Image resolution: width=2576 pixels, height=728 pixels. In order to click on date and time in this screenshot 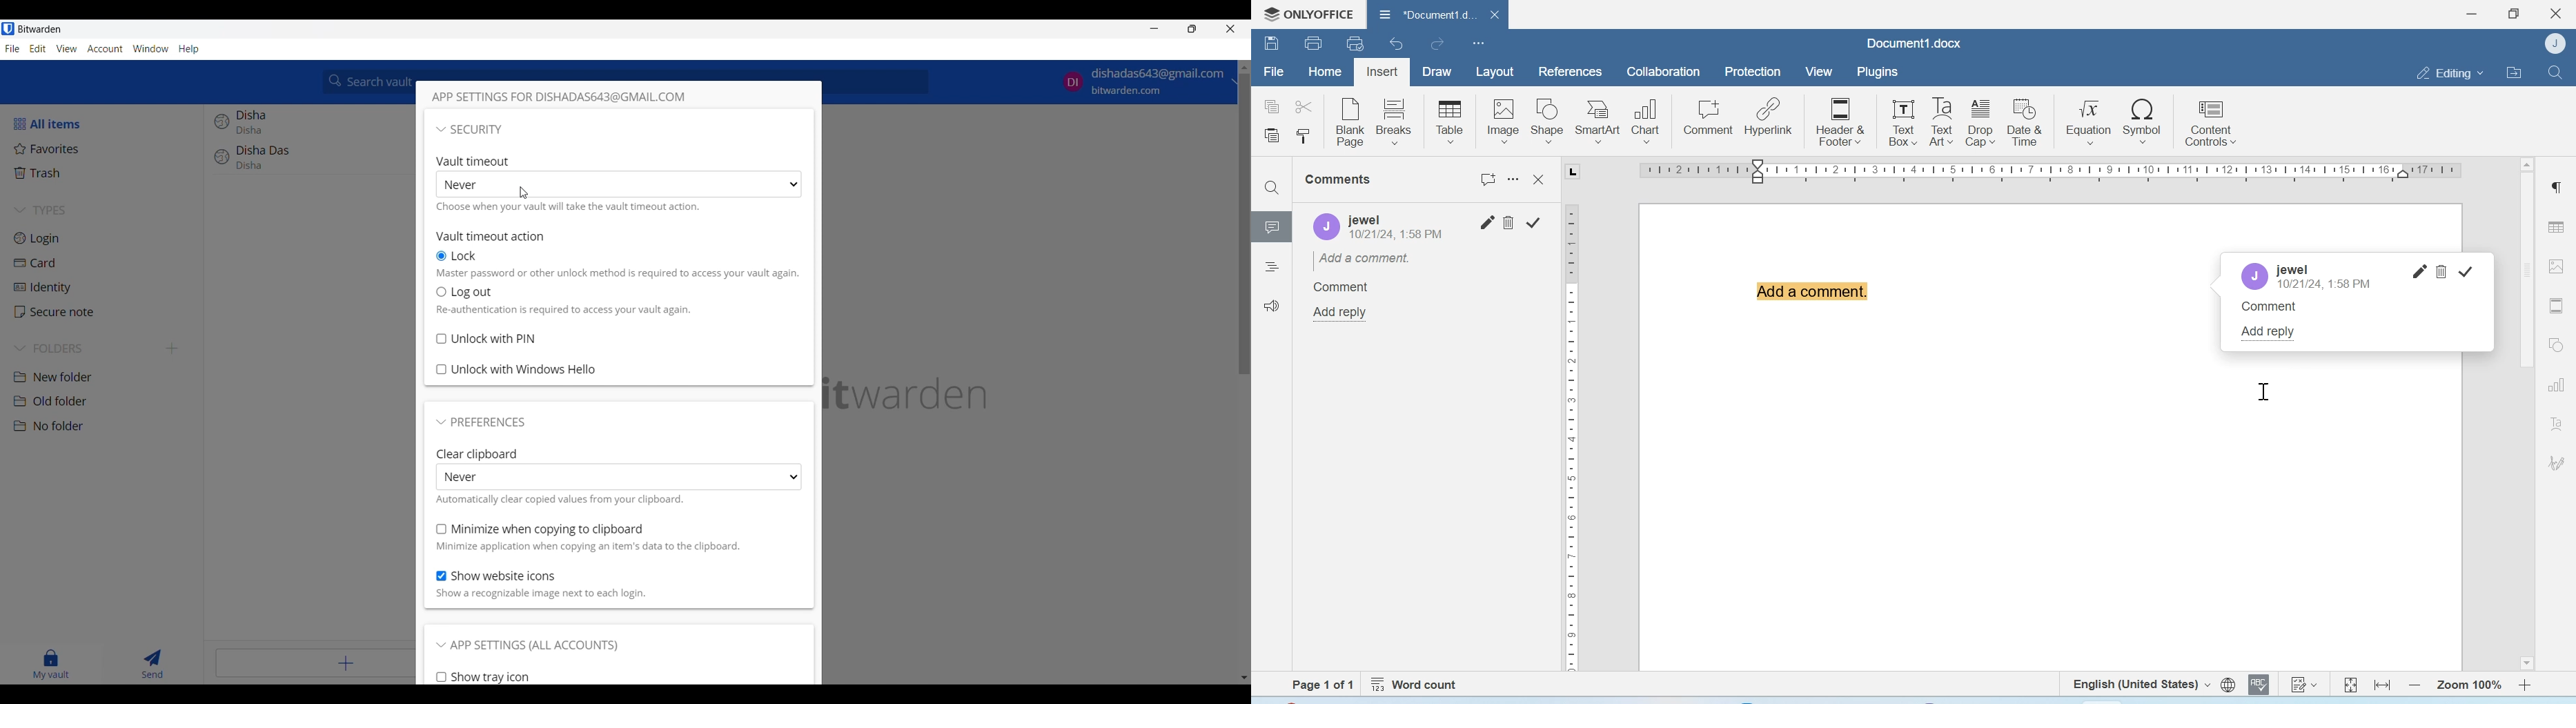, I will do `click(1398, 237)`.